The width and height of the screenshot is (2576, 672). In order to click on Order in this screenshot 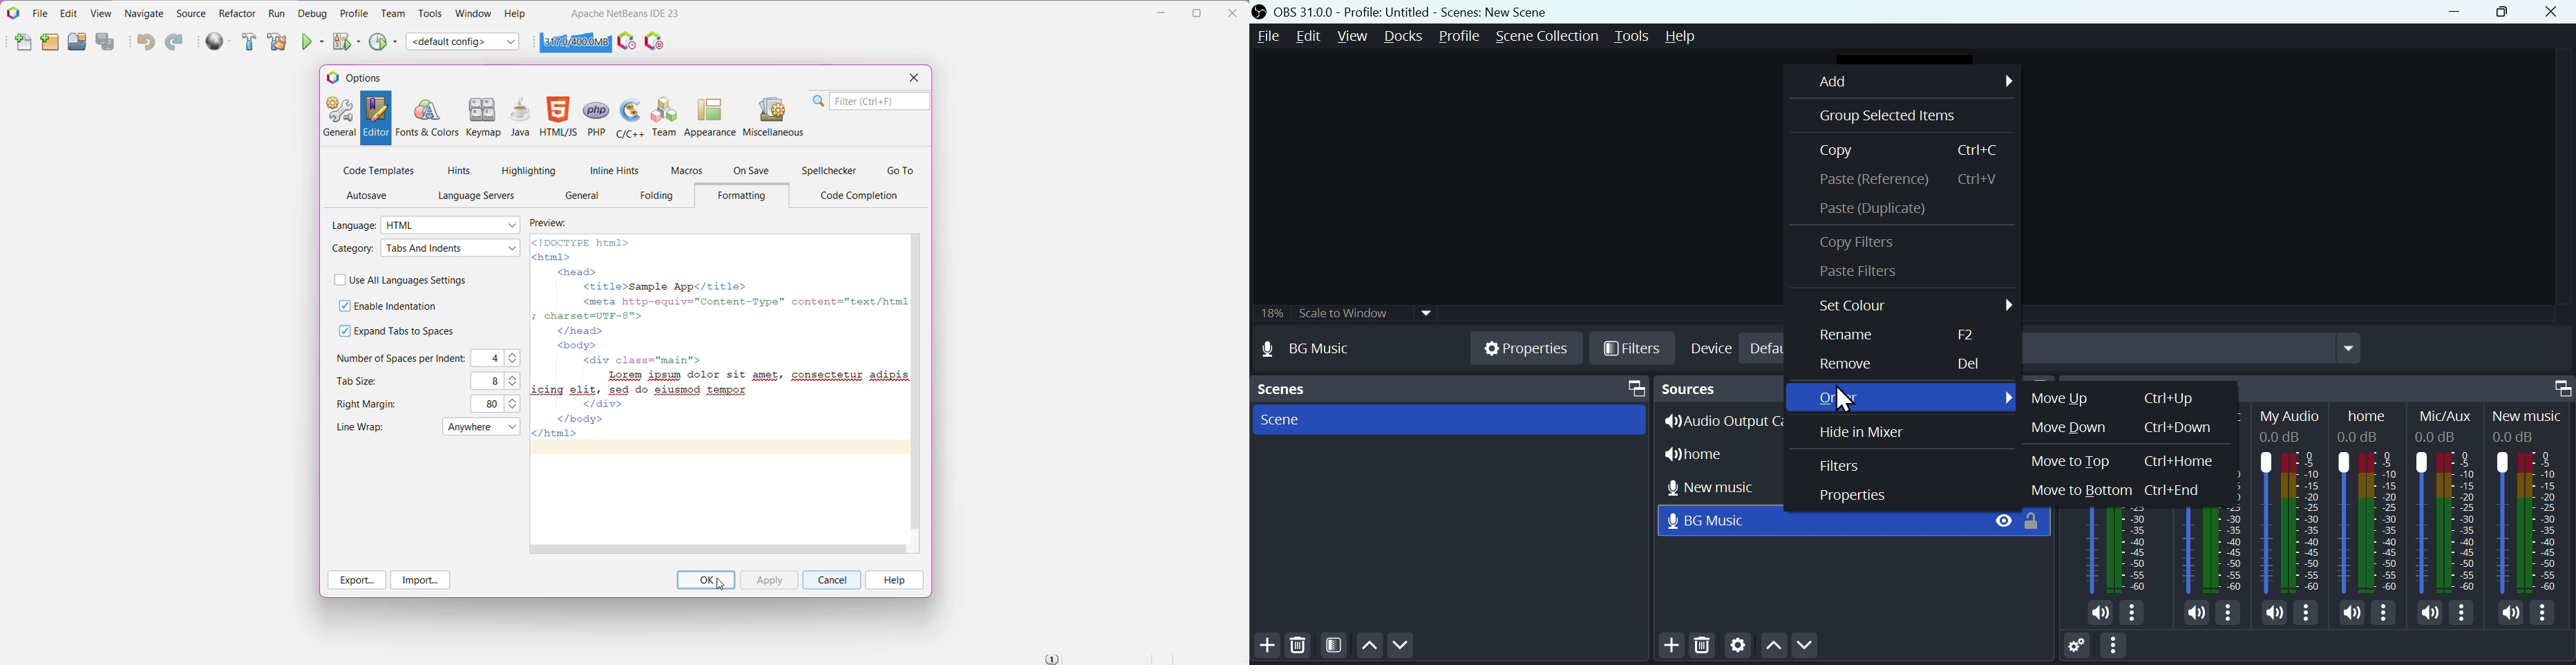, I will do `click(1909, 396)`.